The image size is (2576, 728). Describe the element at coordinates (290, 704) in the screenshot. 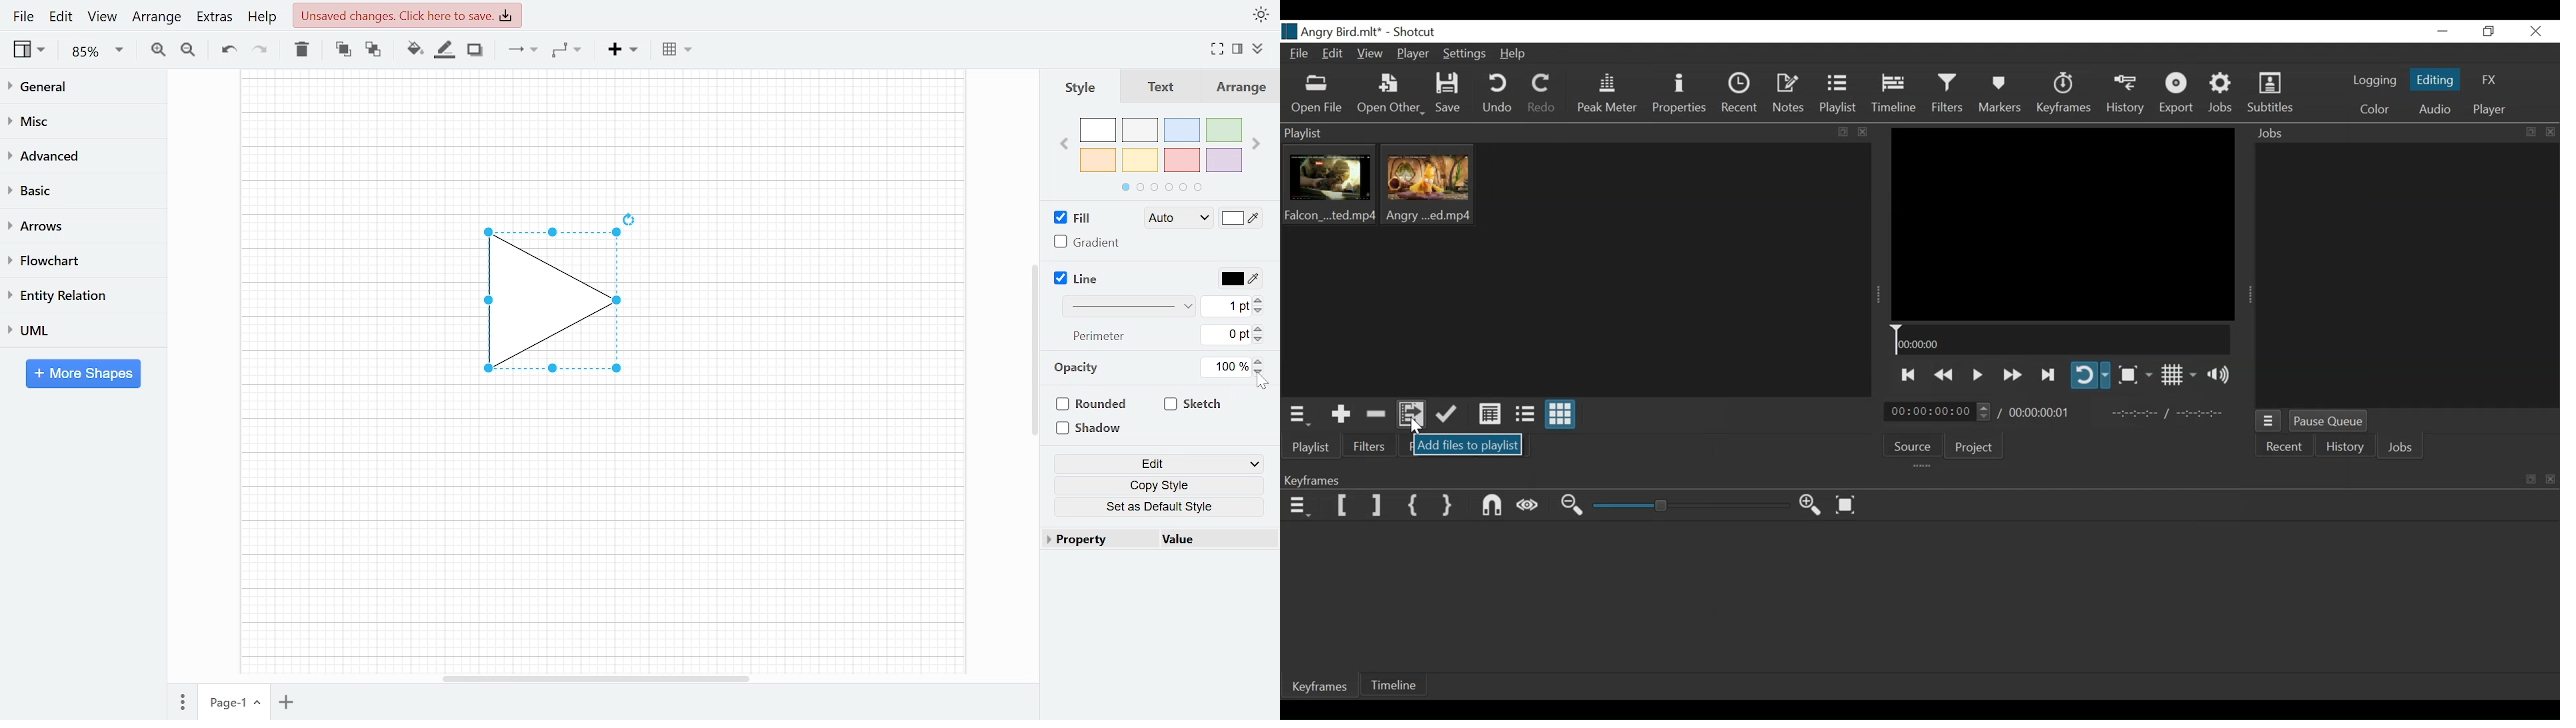

I see `Add page` at that location.